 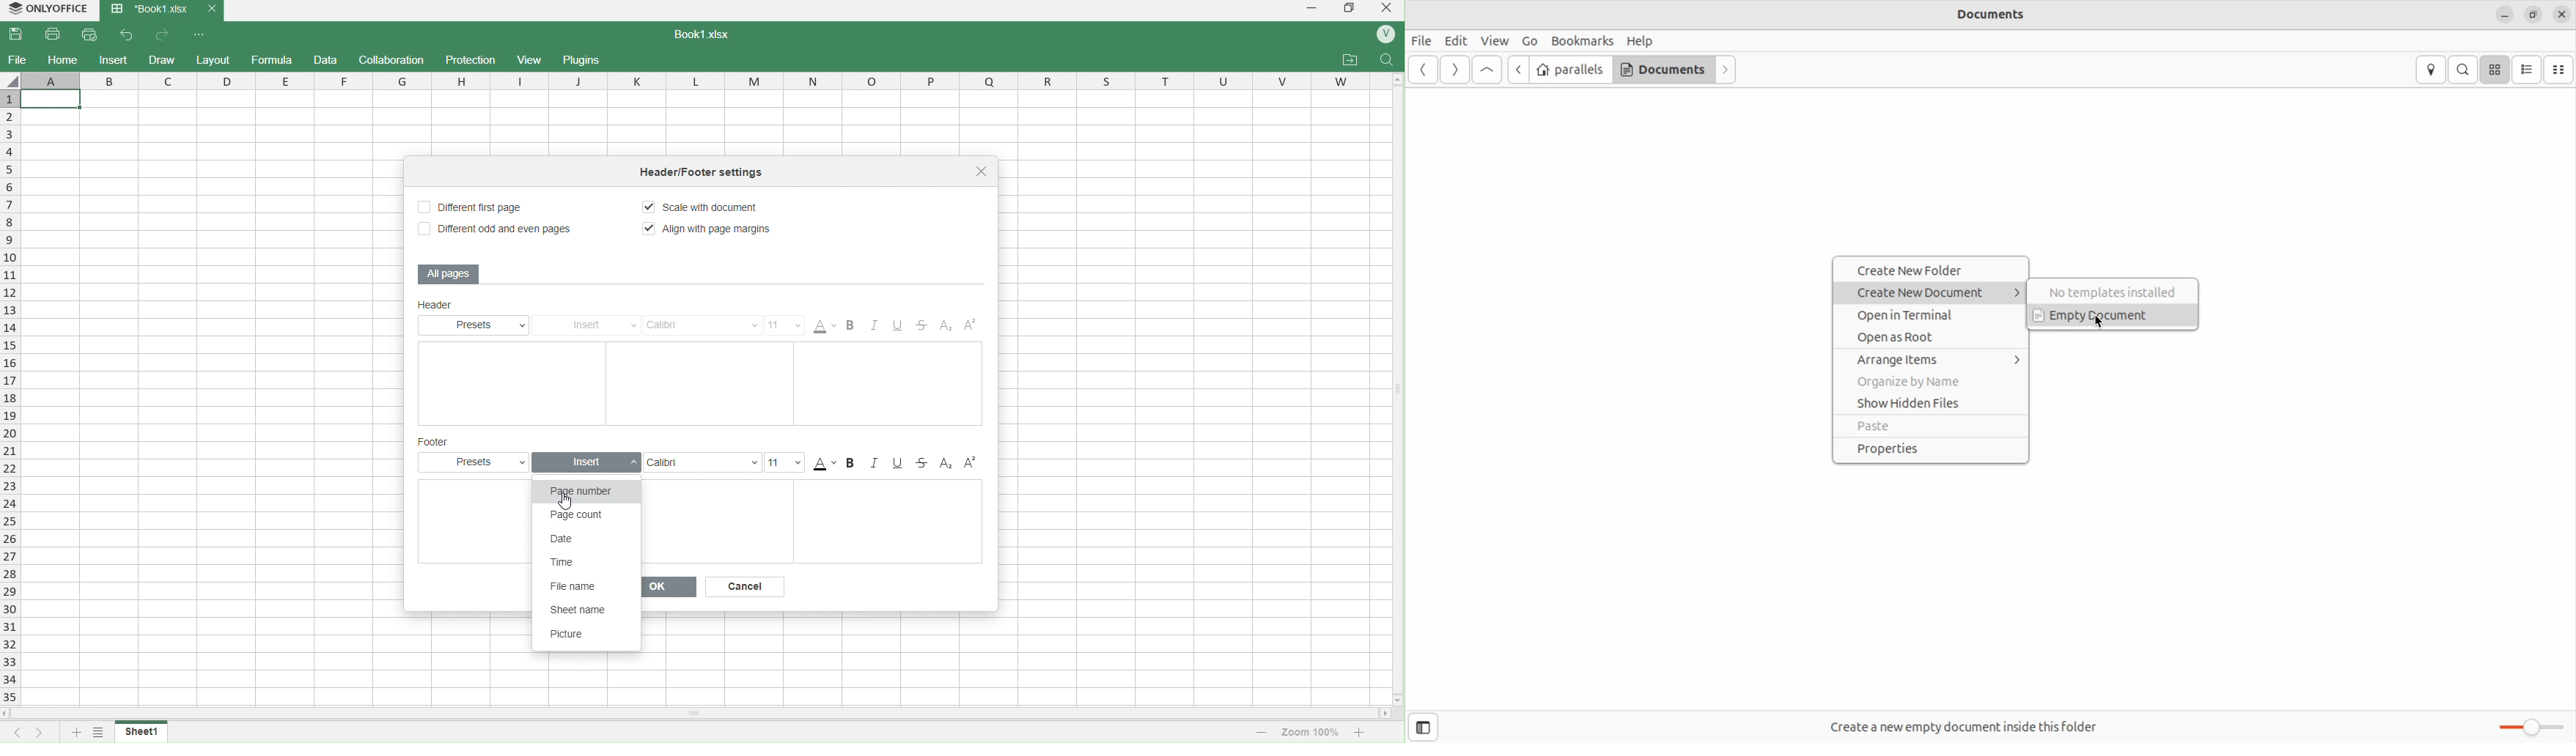 What do you see at coordinates (855, 463) in the screenshot?
I see `Bold` at bounding box center [855, 463].